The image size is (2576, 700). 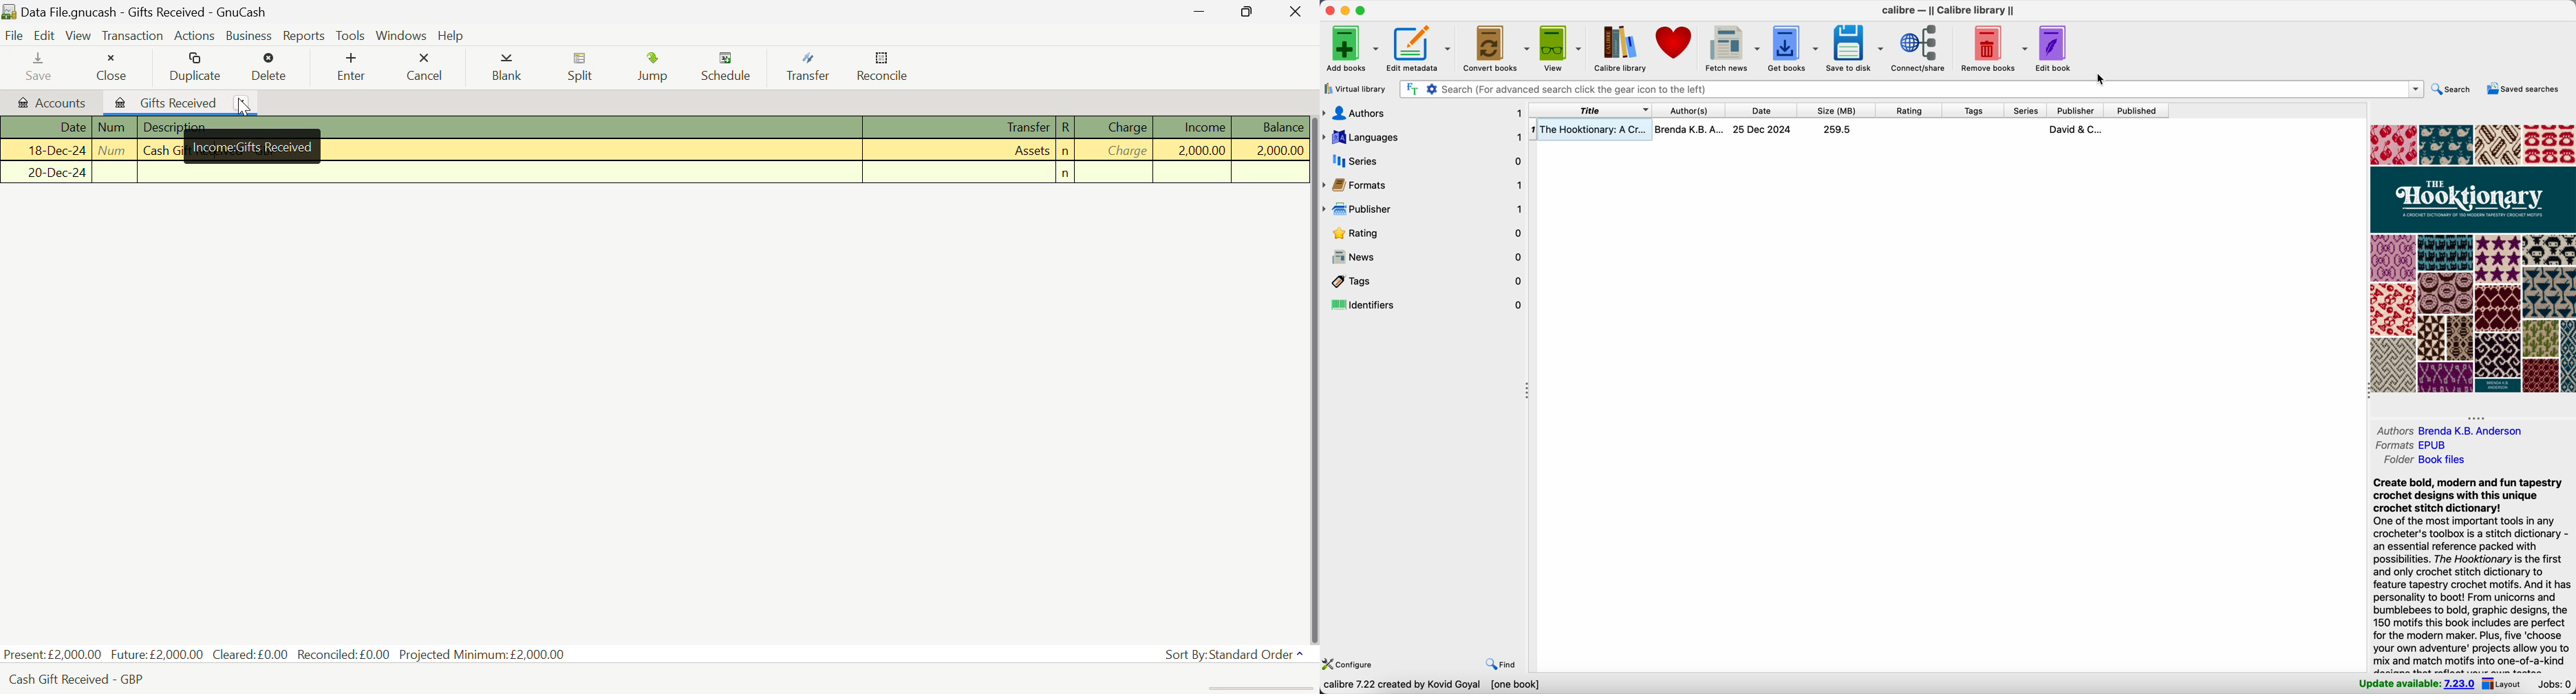 I want to click on Calibre, so click(x=1947, y=9).